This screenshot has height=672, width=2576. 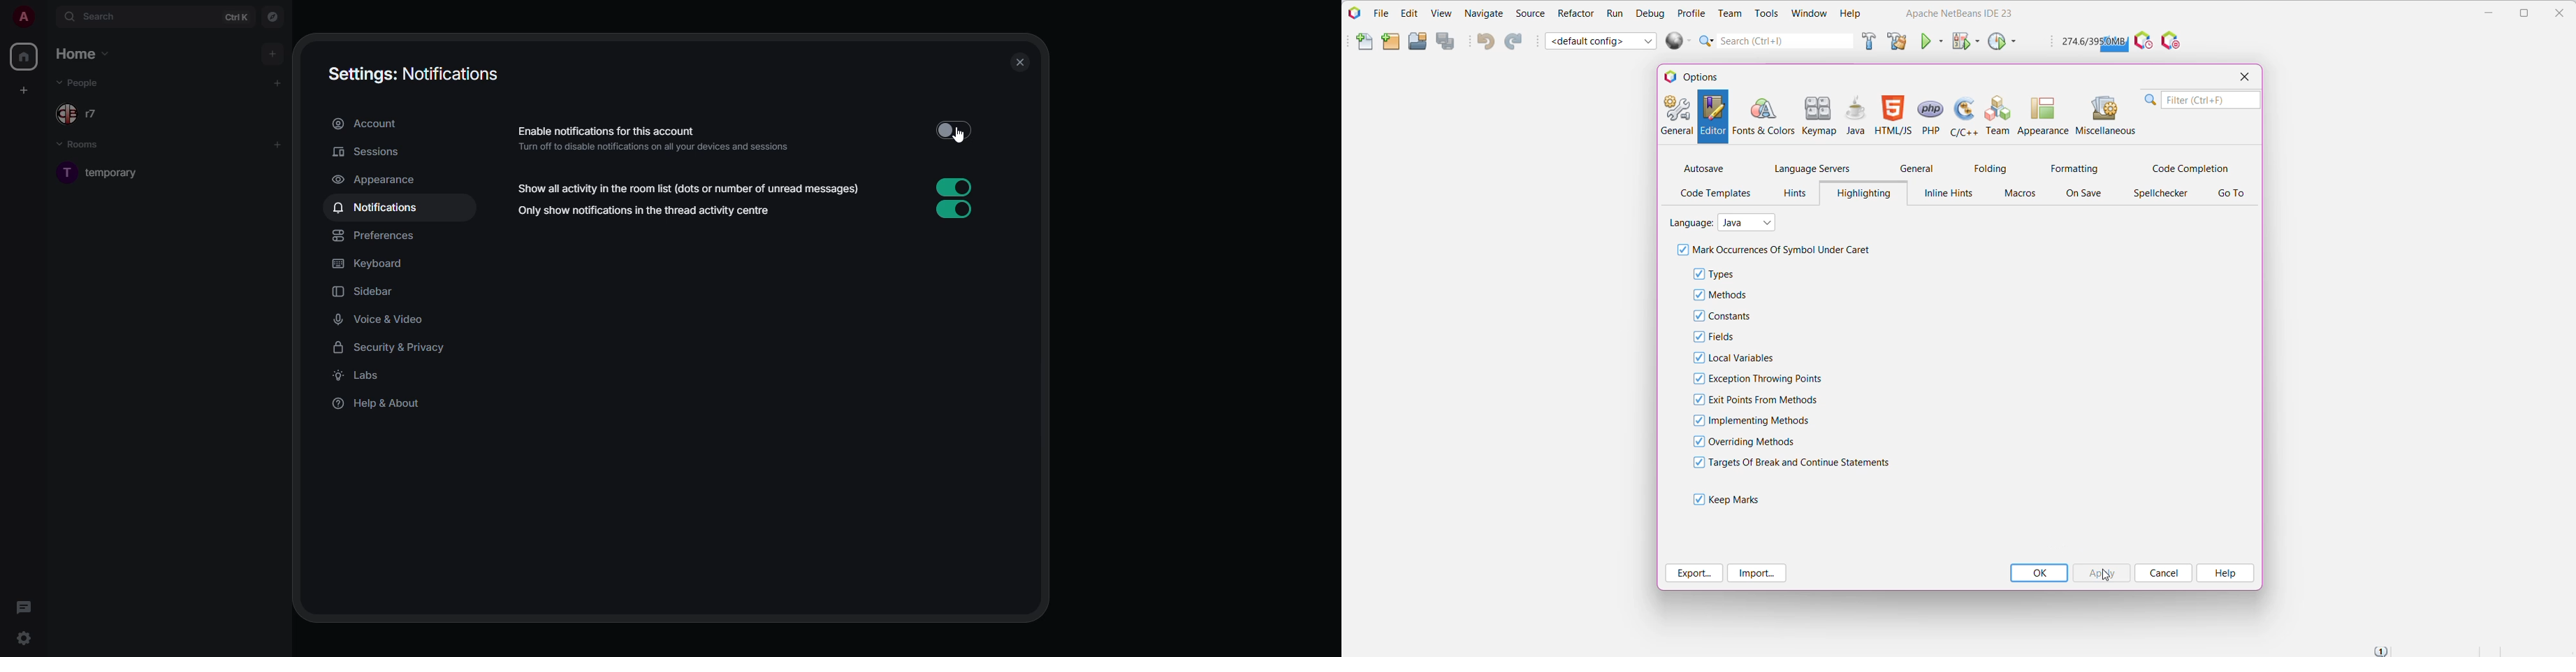 I want to click on Appearance, so click(x=2044, y=116).